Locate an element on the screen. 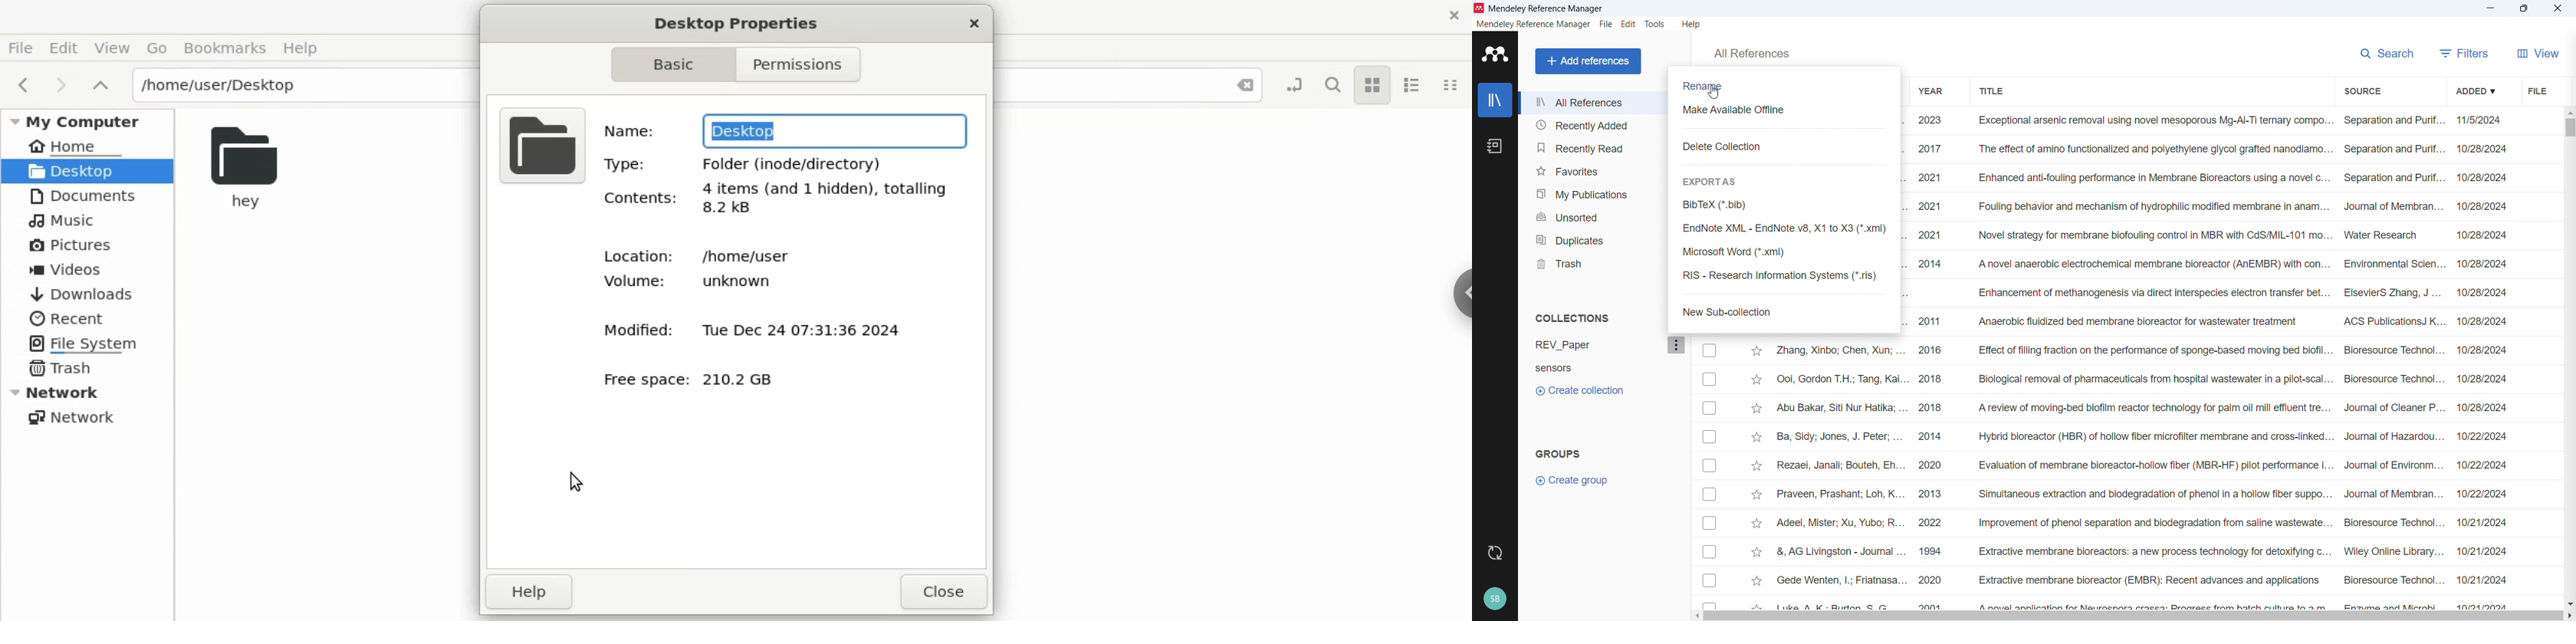 The width and height of the screenshot is (2576, 644). Horizontal scrollbar  is located at coordinates (2134, 616).